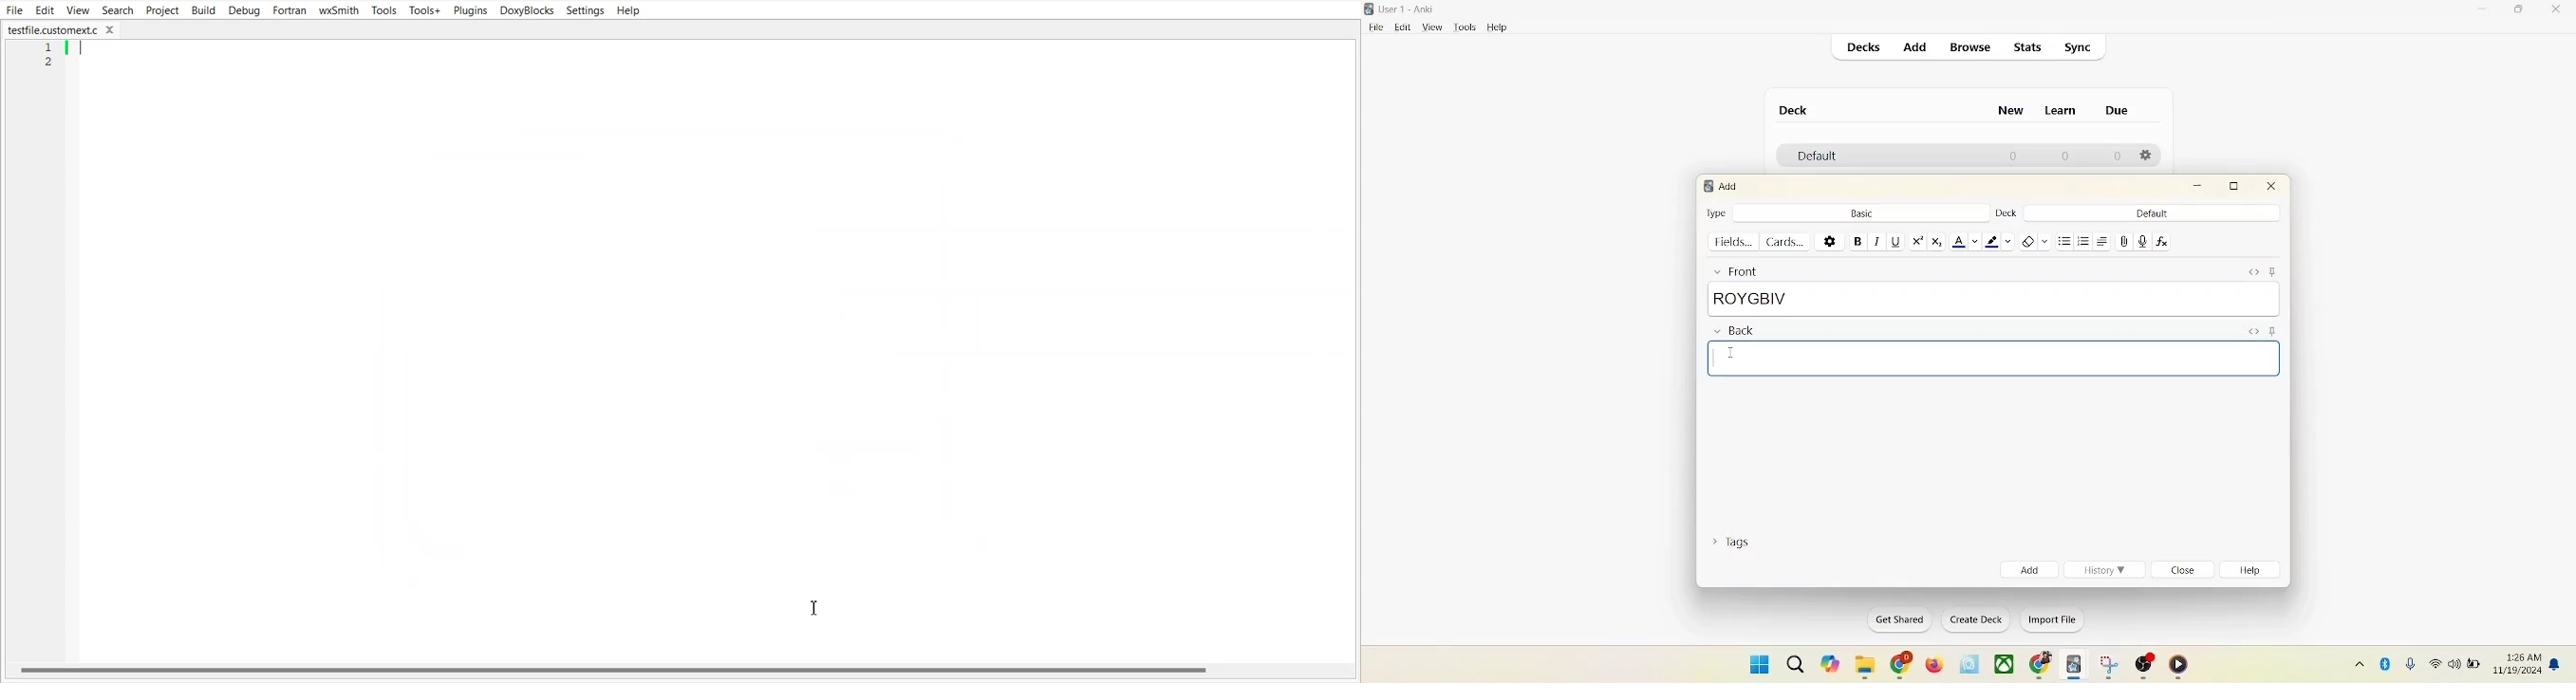 This screenshot has width=2576, height=700. What do you see at coordinates (1993, 299) in the screenshot?
I see `ROYGBIV` at bounding box center [1993, 299].